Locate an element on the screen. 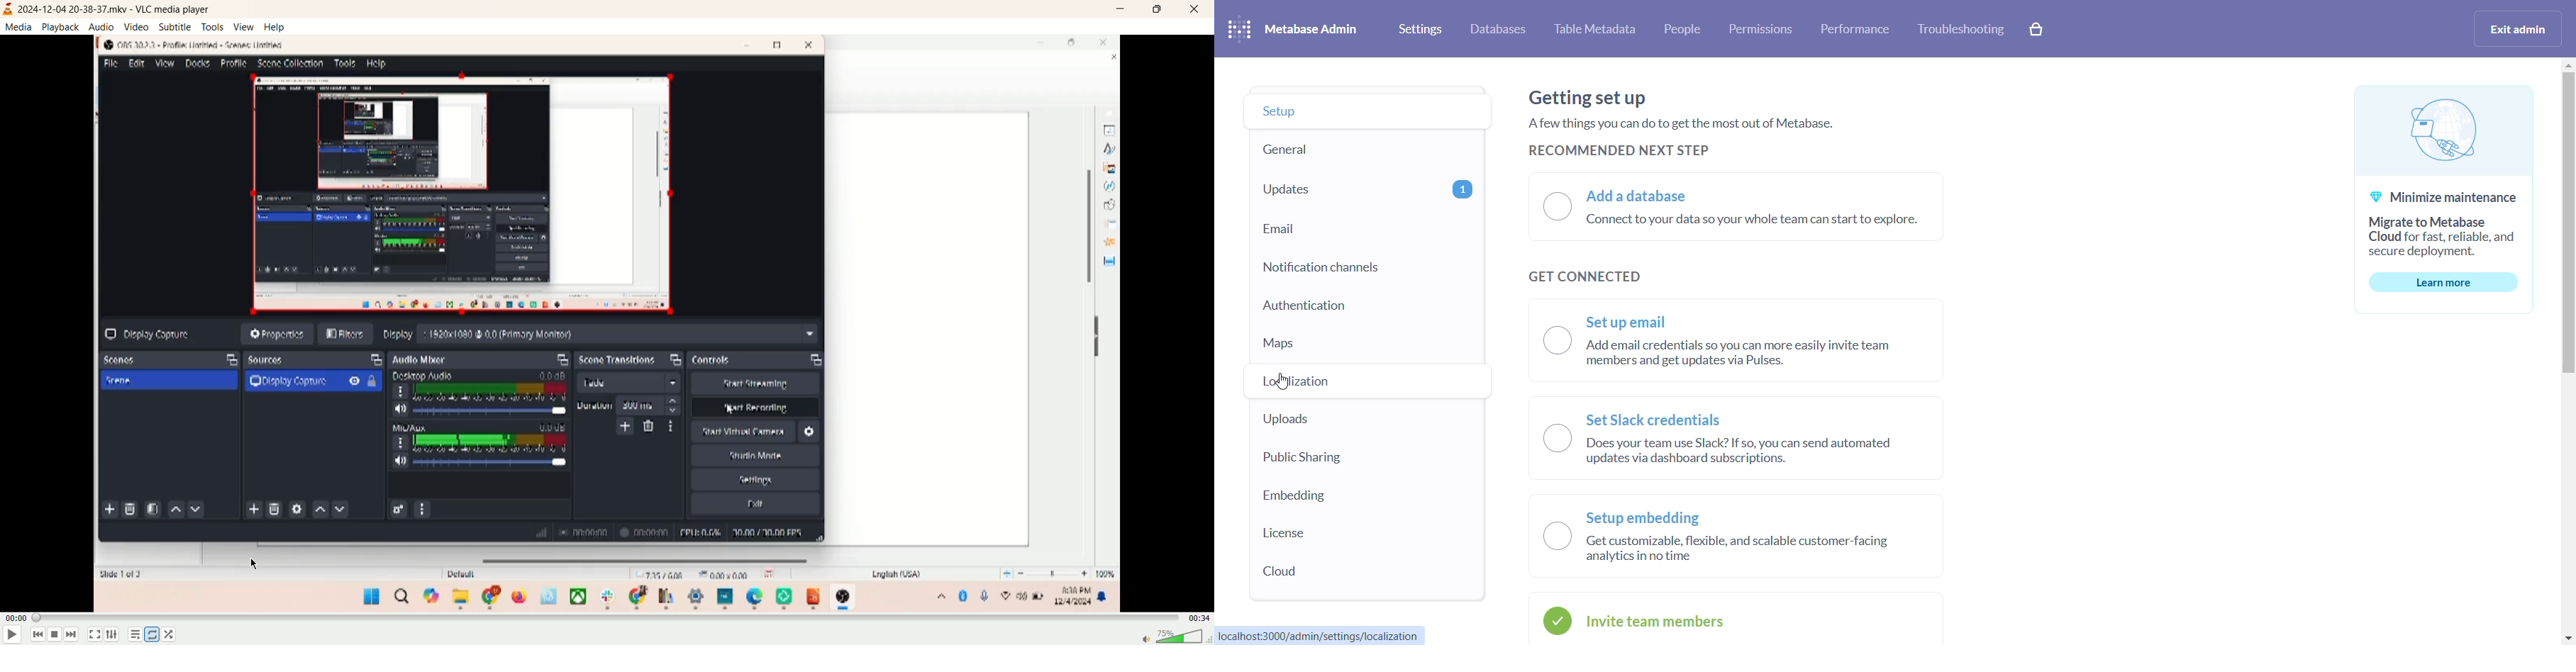  play is located at coordinates (13, 632).